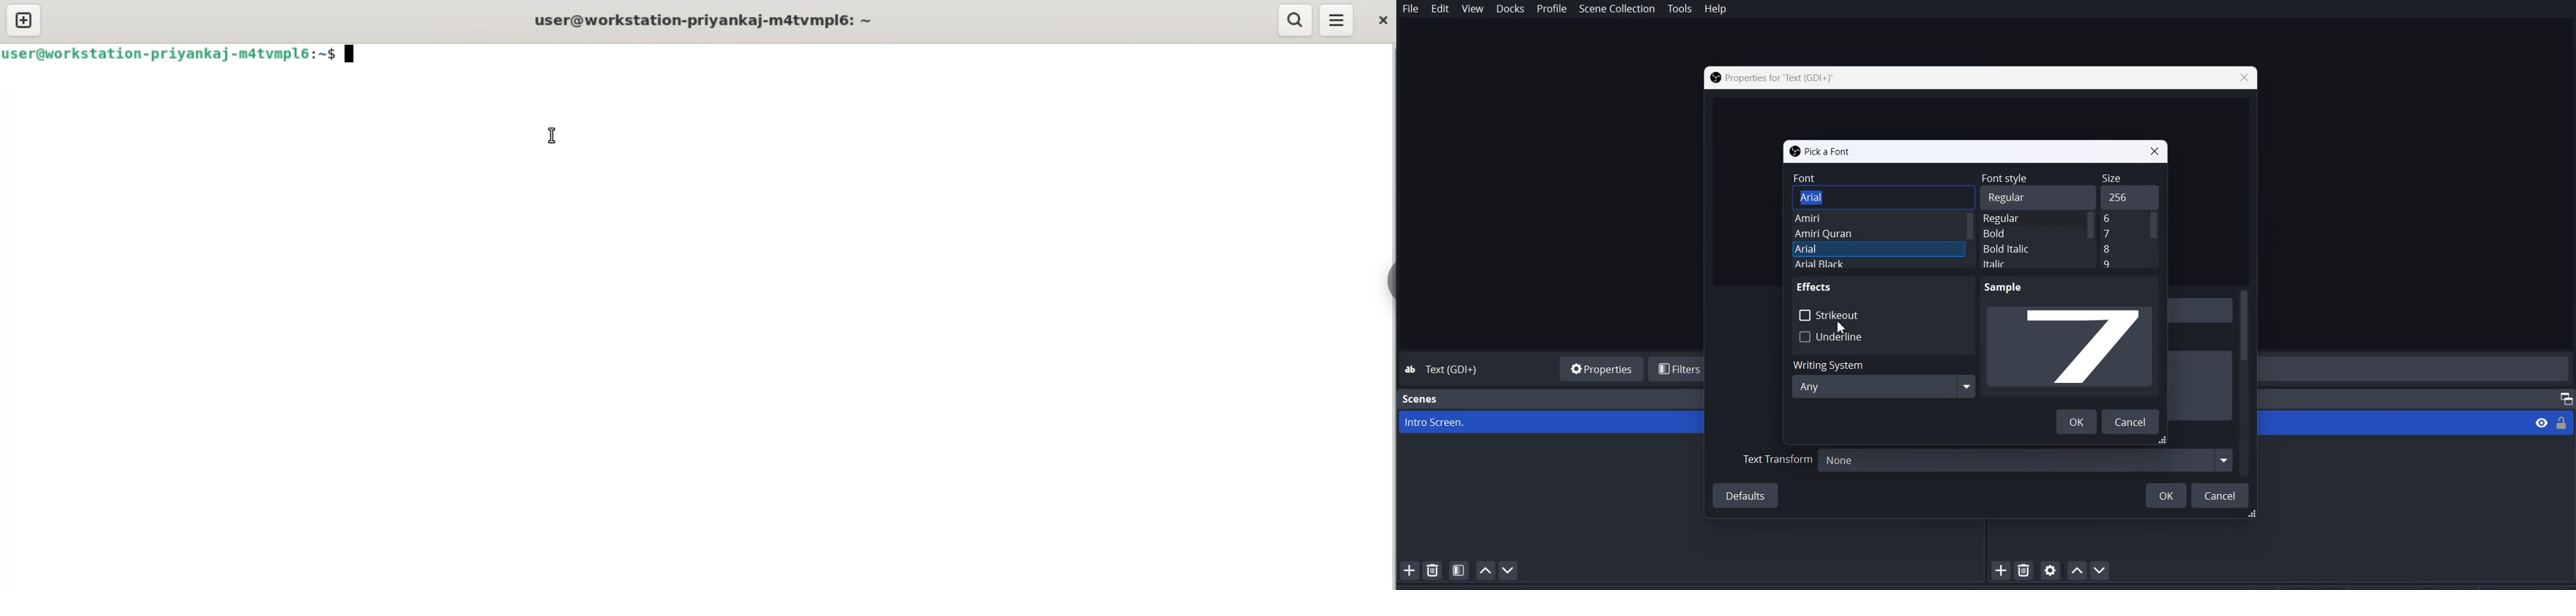 The height and width of the screenshot is (616, 2576). What do you see at coordinates (2051, 570) in the screenshot?
I see `open source properties` at bounding box center [2051, 570].